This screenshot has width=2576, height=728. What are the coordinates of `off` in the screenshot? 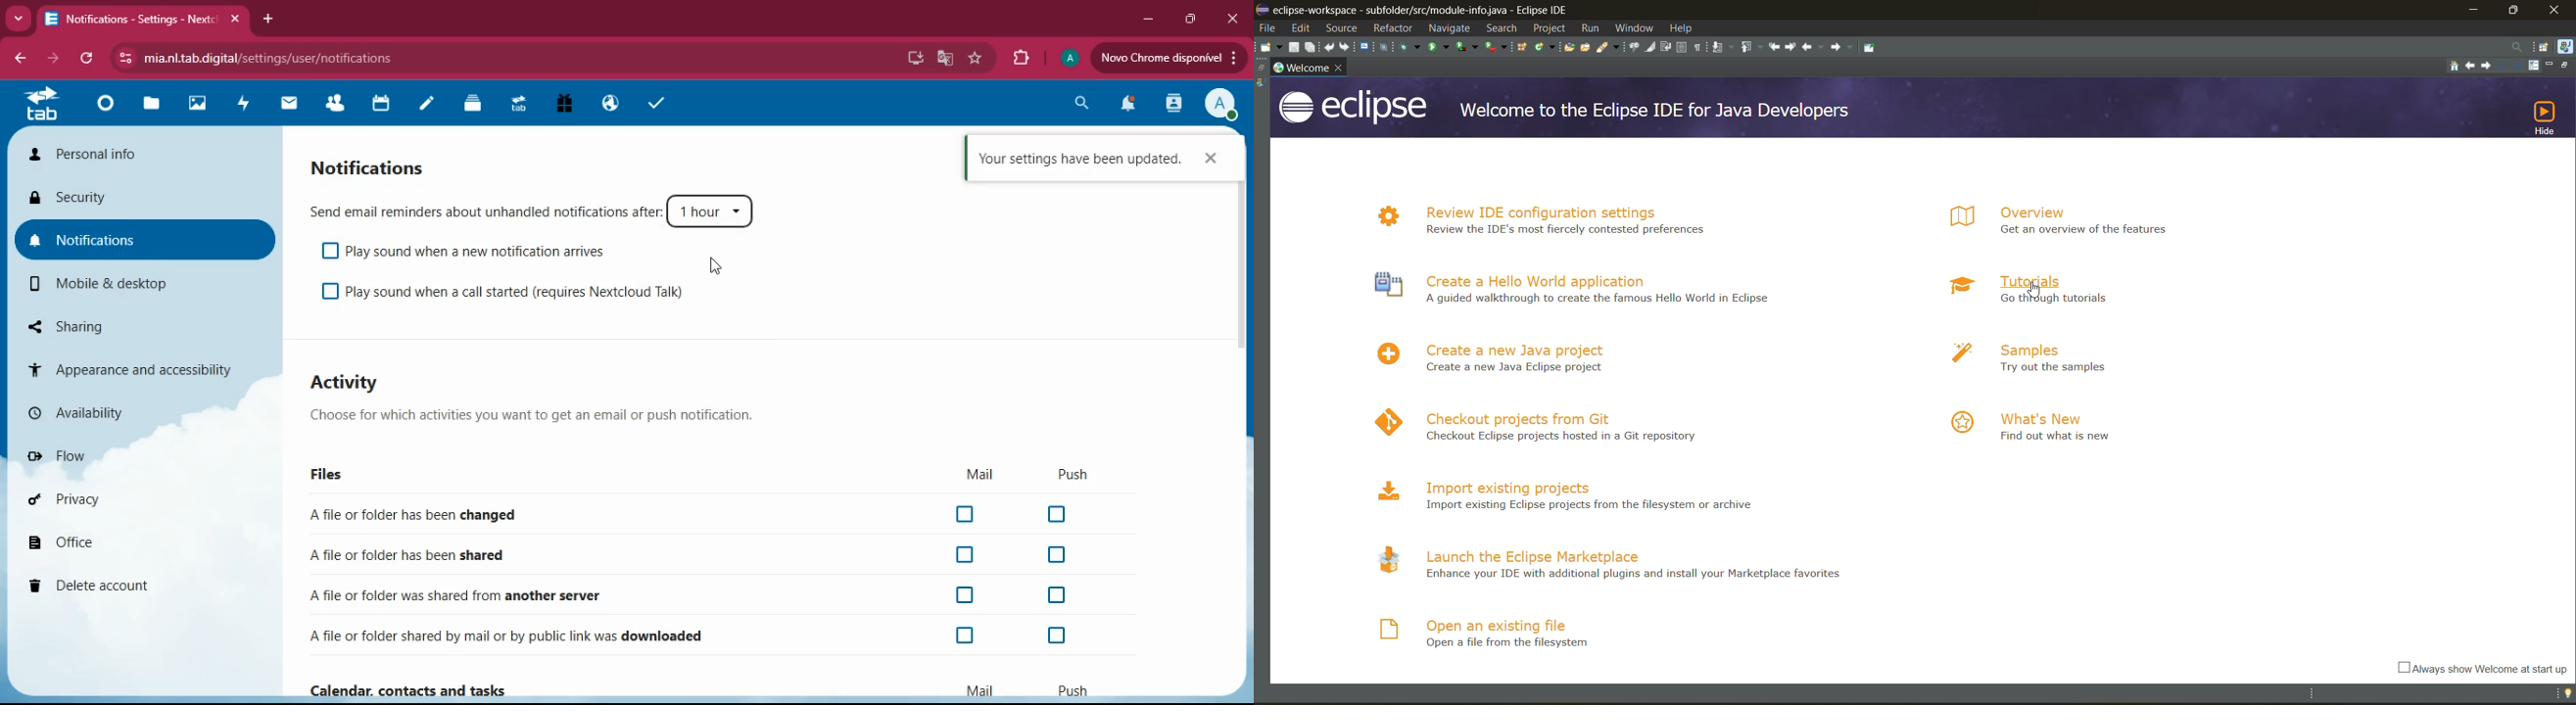 It's located at (1057, 553).